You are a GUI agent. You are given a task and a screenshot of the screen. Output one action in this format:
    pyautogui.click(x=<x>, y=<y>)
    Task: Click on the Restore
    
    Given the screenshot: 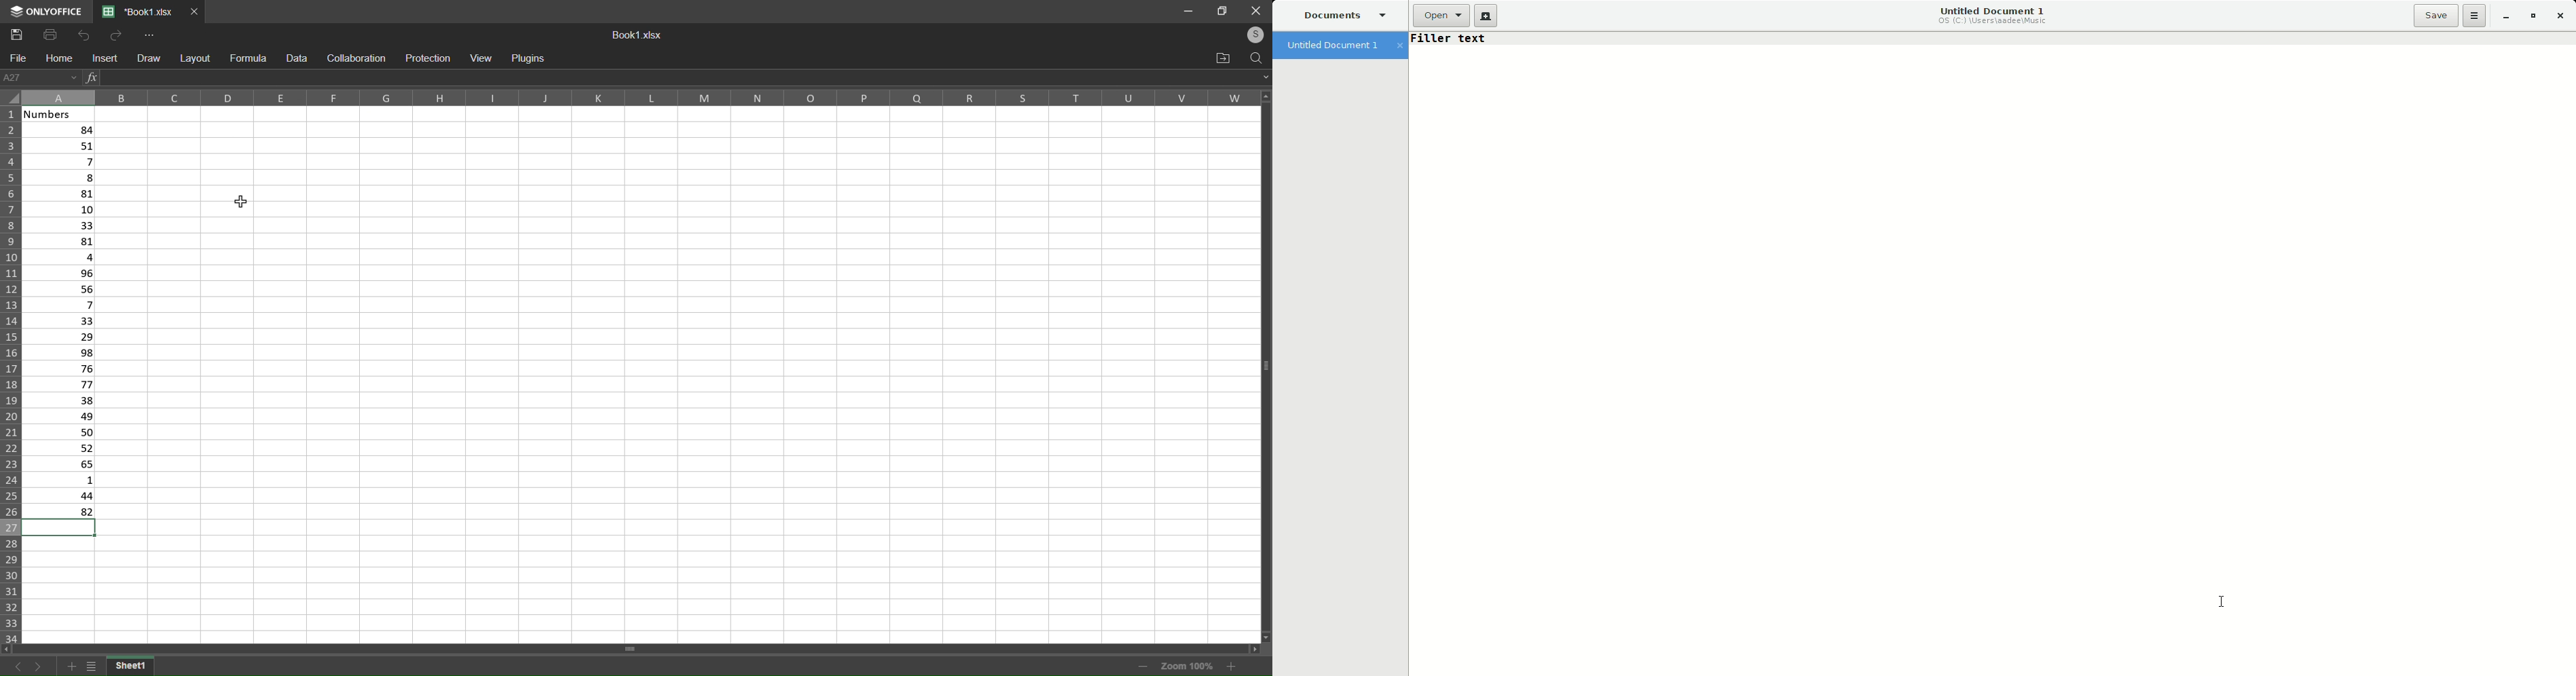 What is the action you would take?
    pyautogui.click(x=2531, y=16)
    